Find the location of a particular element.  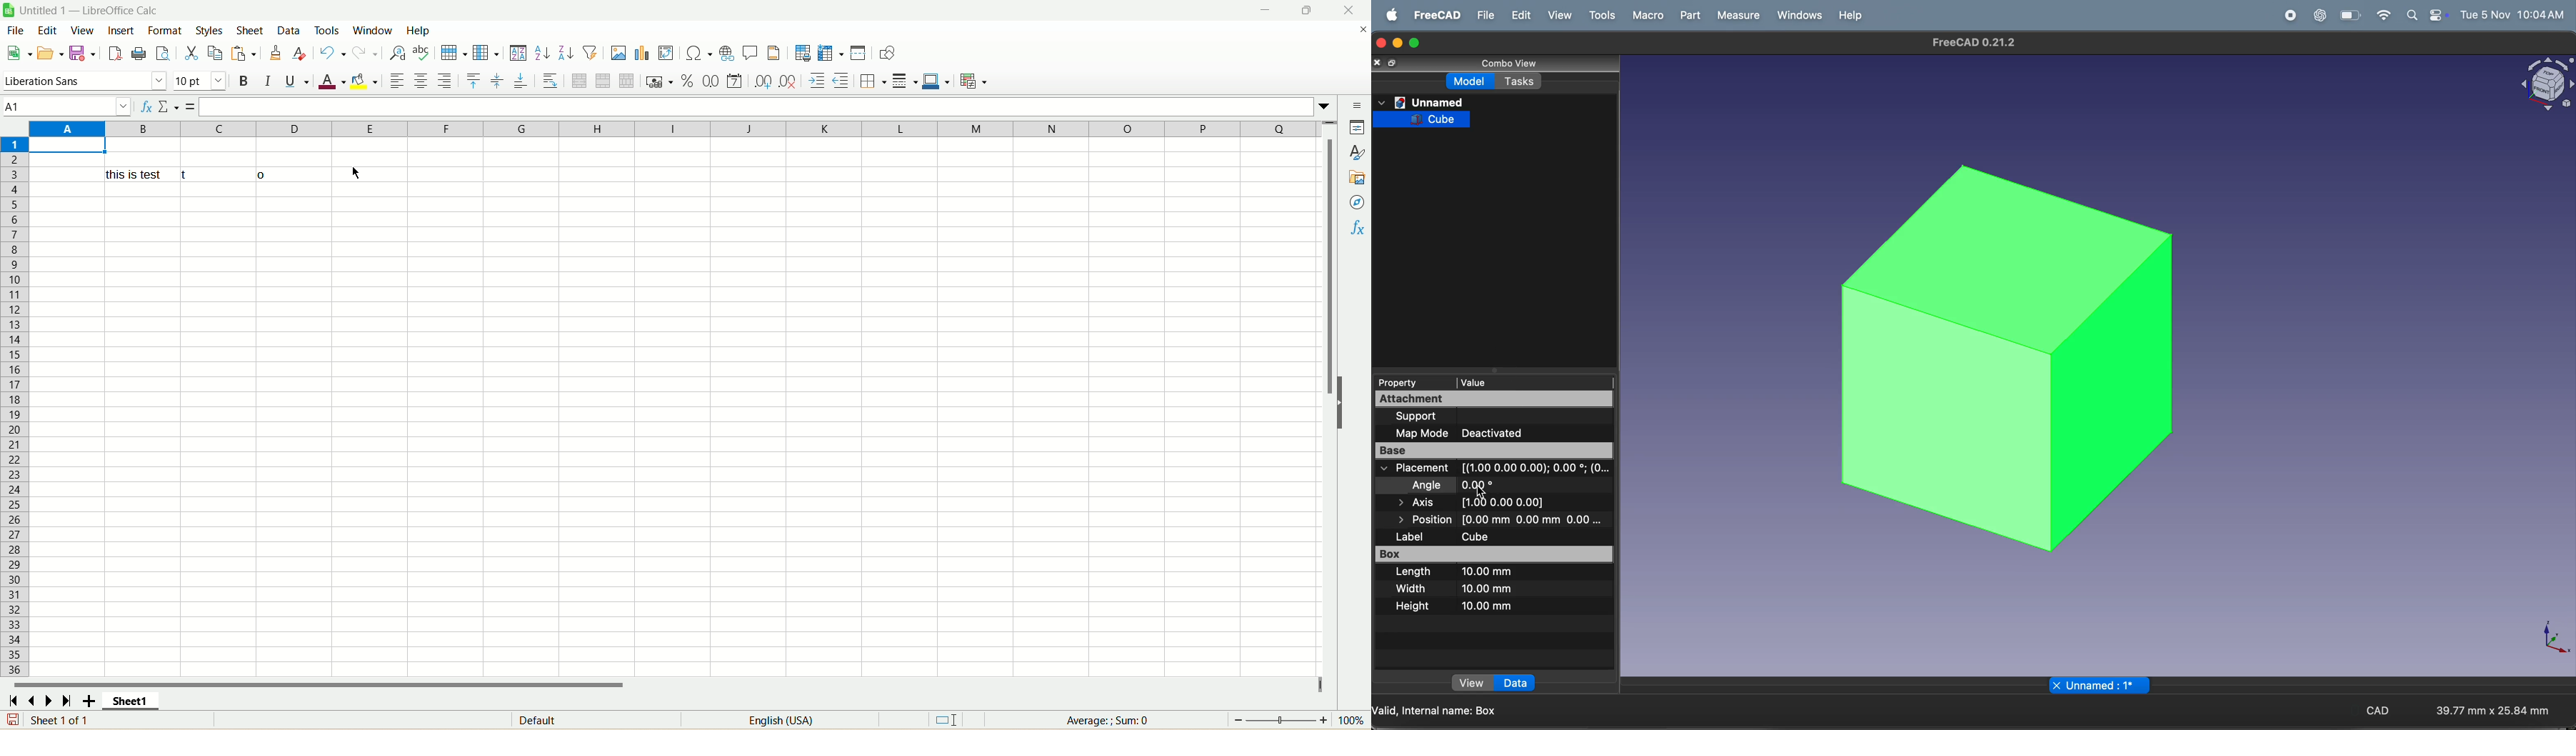

font size is located at coordinates (199, 81).